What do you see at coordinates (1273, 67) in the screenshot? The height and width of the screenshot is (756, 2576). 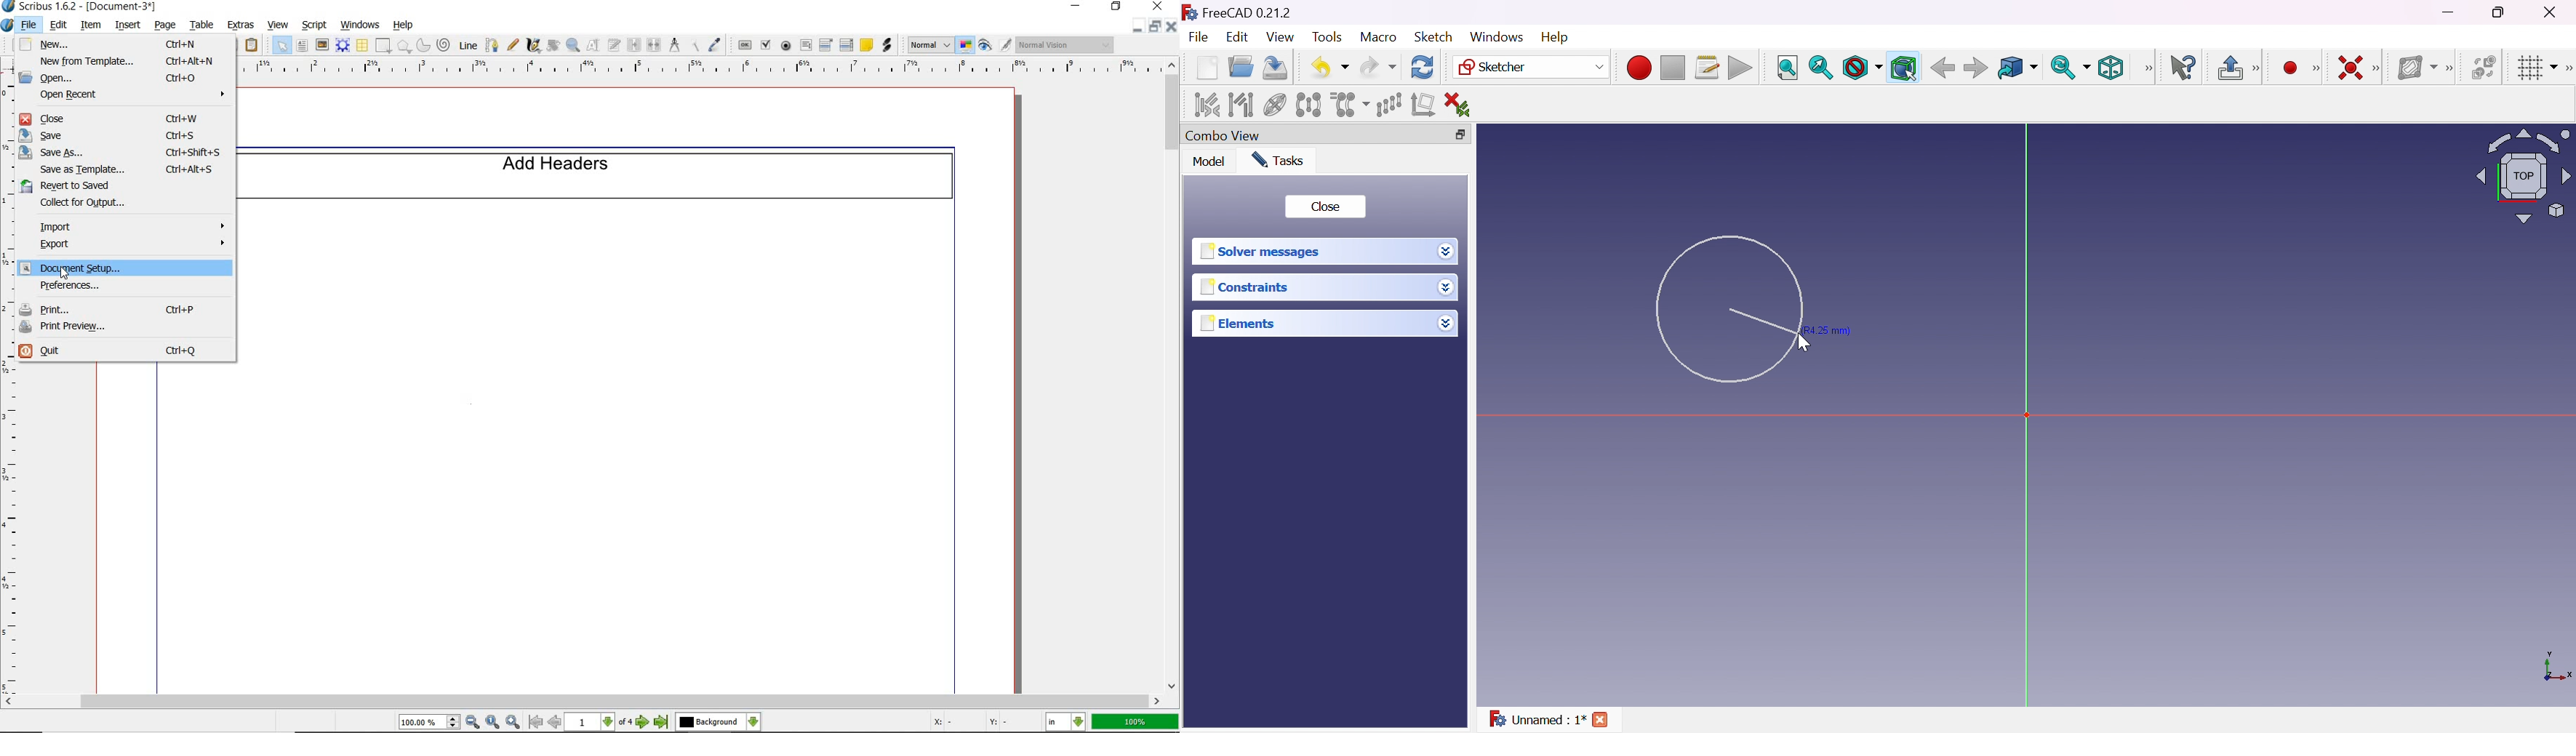 I see `Save` at bounding box center [1273, 67].